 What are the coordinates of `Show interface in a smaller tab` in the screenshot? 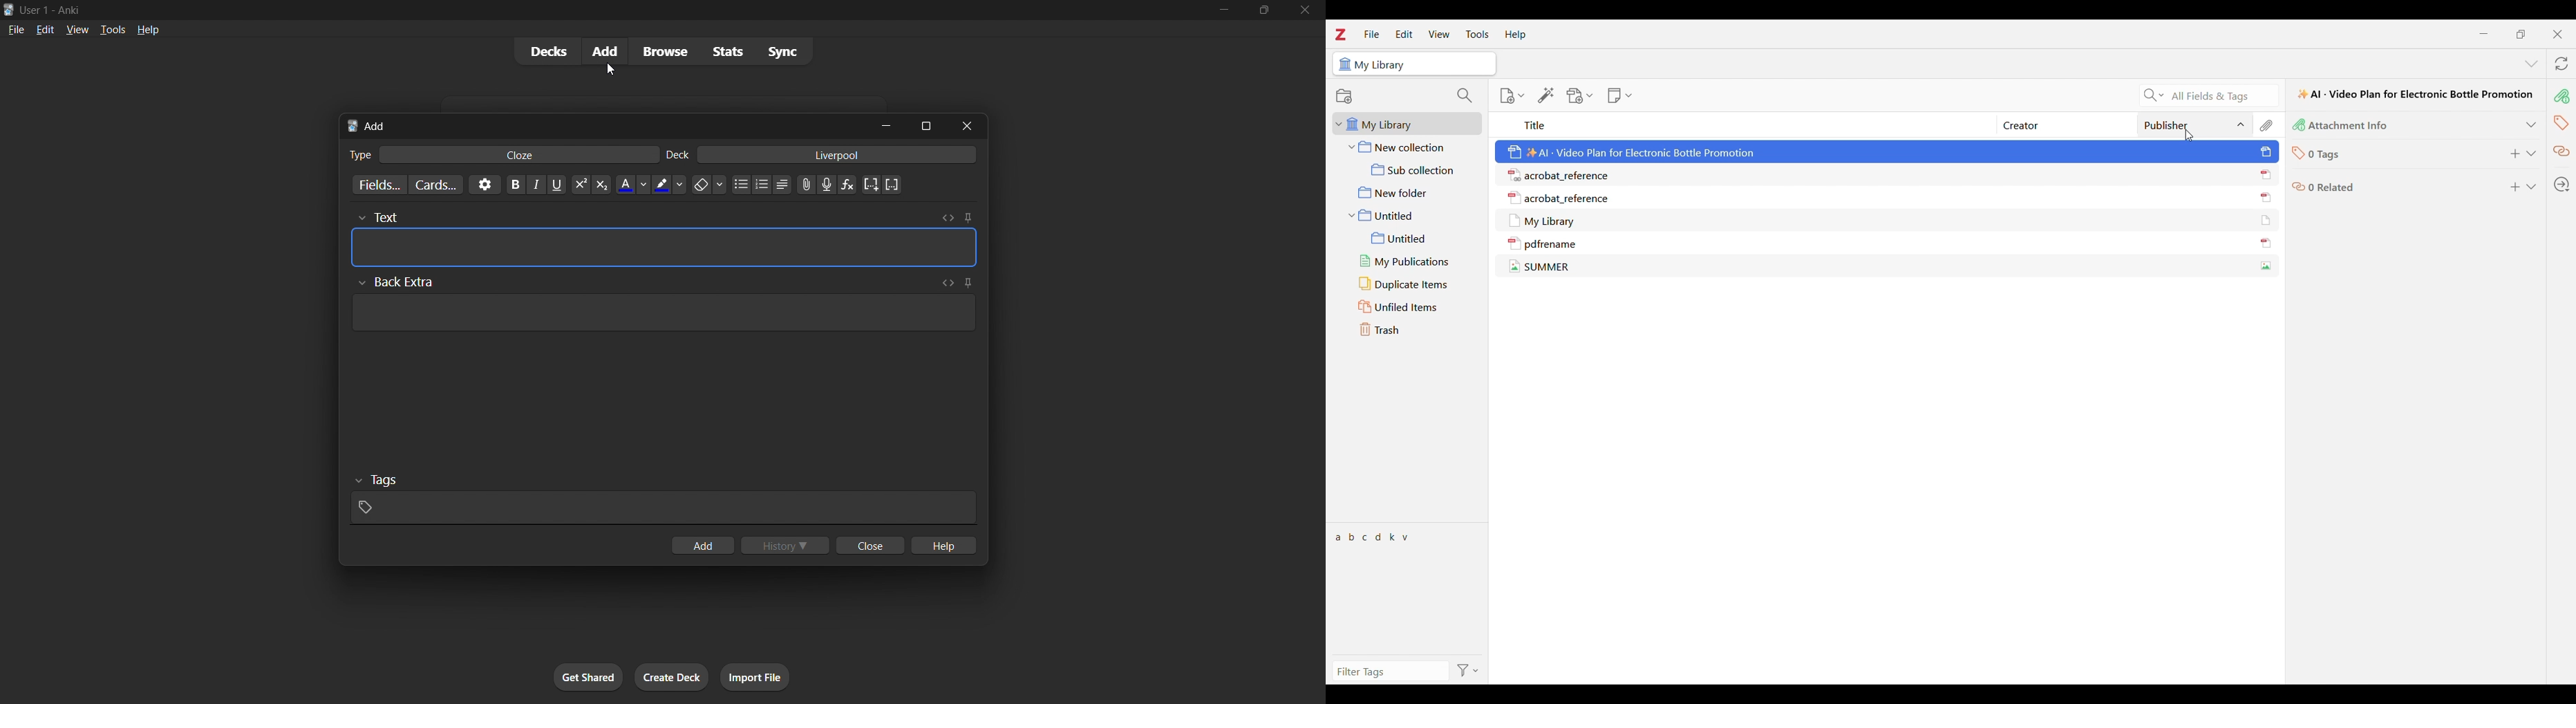 It's located at (2521, 34).